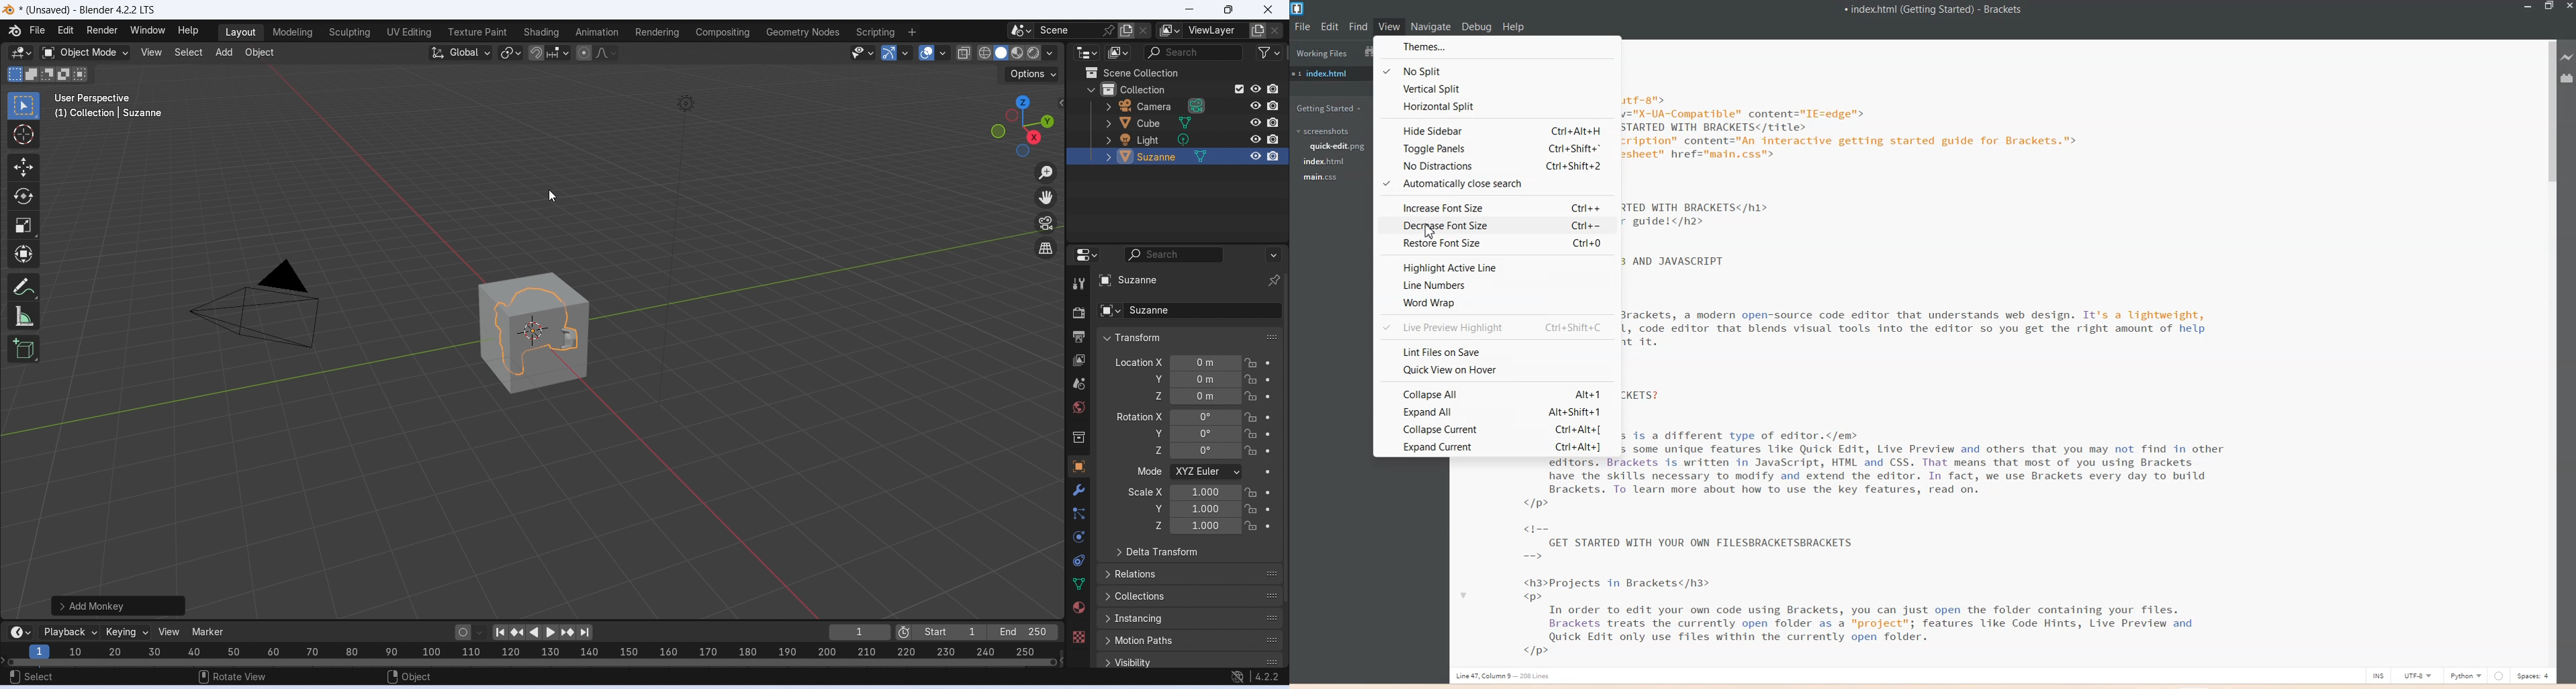 The height and width of the screenshot is (700, 2576). What do you see at coordinates (1144, 492) in the screenshot?
I see `scale x` at bounding box center [1144, 492].